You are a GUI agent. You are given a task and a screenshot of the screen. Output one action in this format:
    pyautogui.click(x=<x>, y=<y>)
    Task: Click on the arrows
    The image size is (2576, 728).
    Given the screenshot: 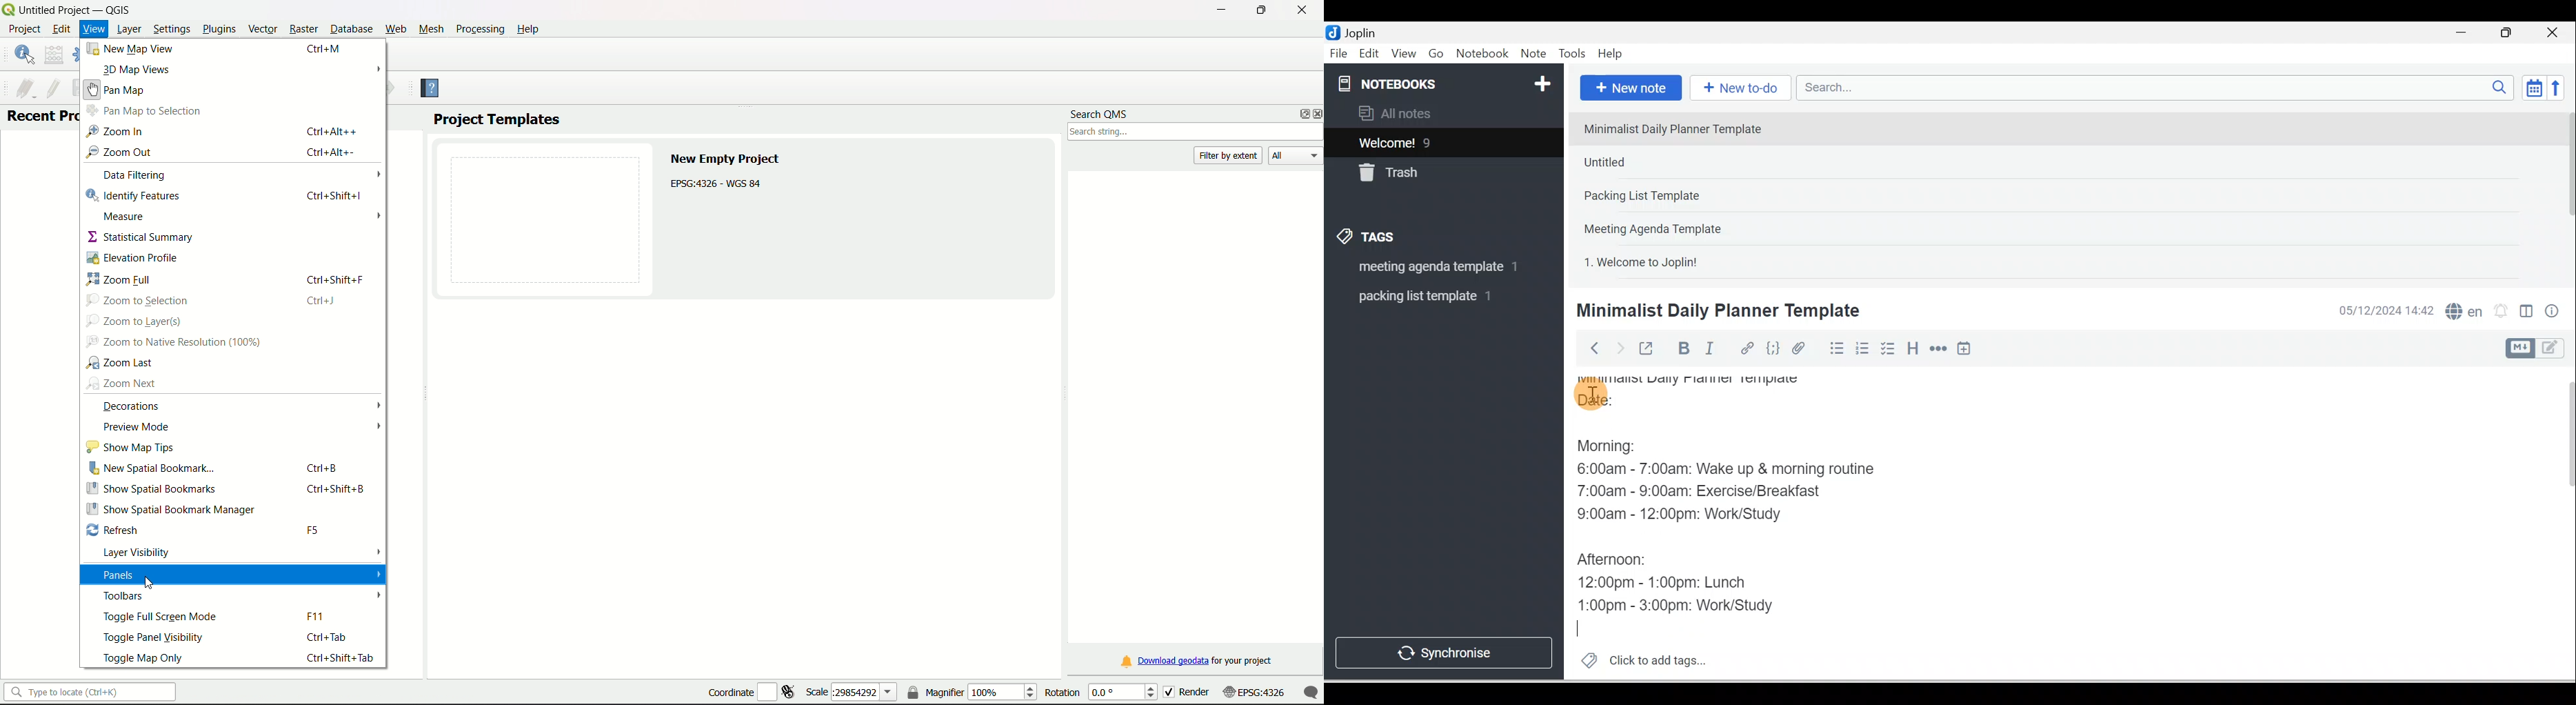 What is the action you would take?
    pyautogui.click(x=378, y=586)
    